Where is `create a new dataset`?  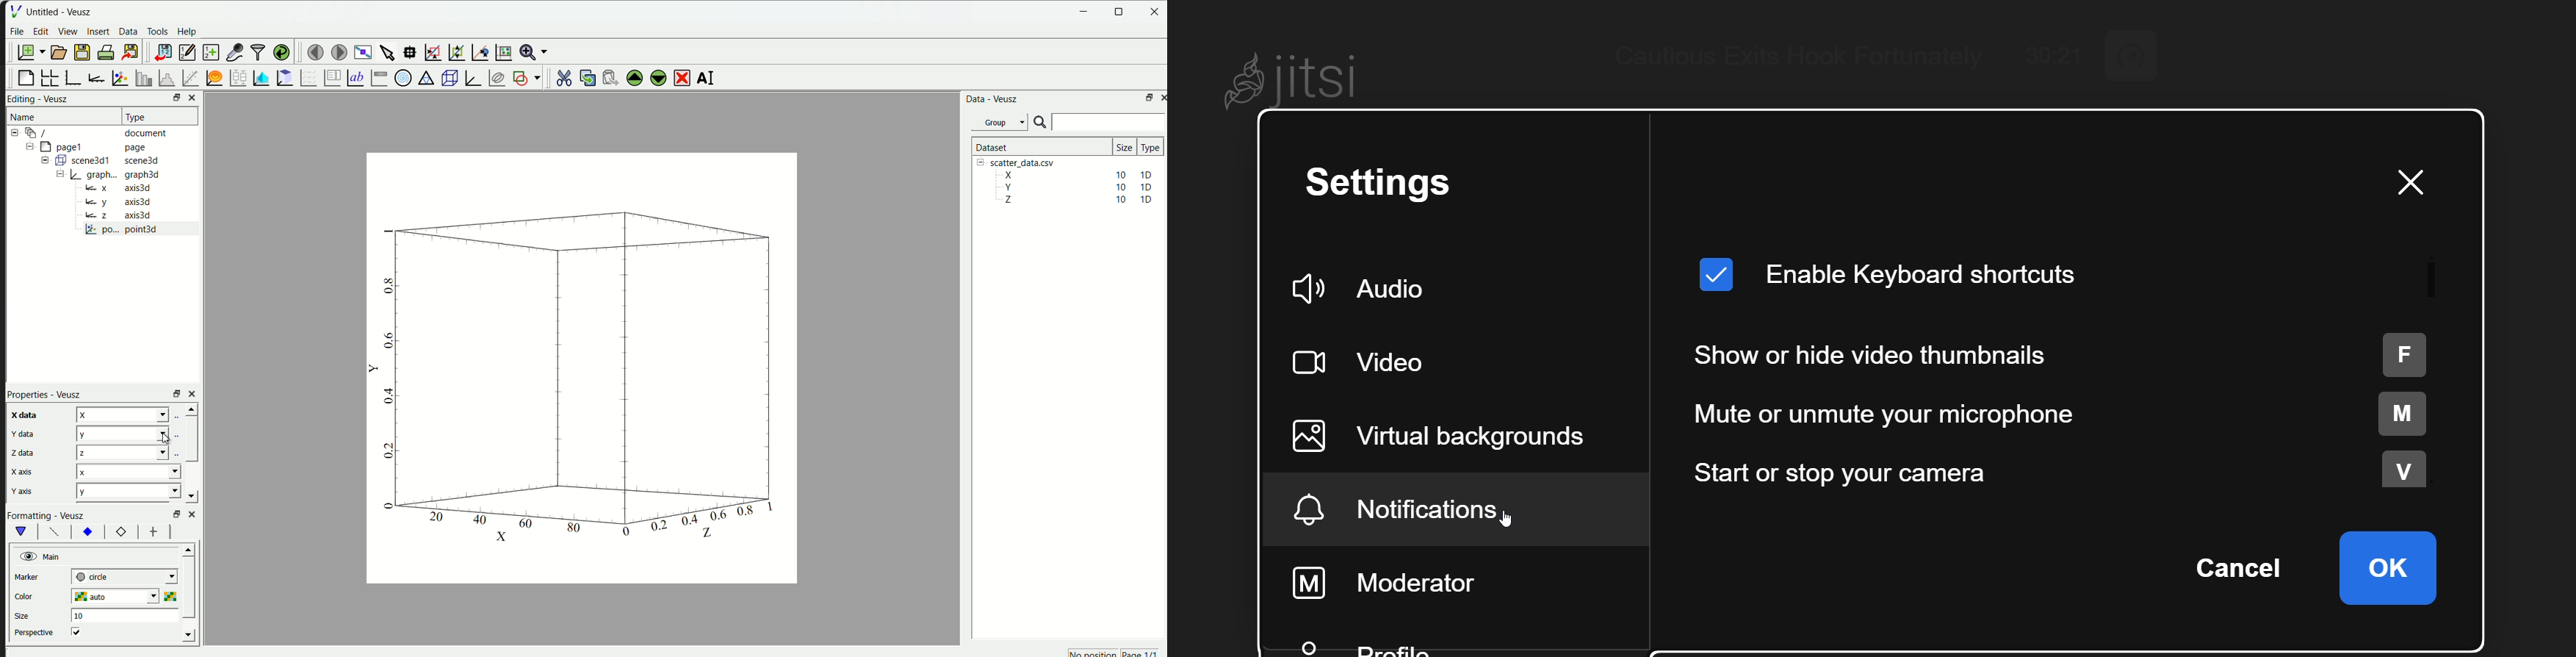 create a new dataset is located at coordinates (210, 51).